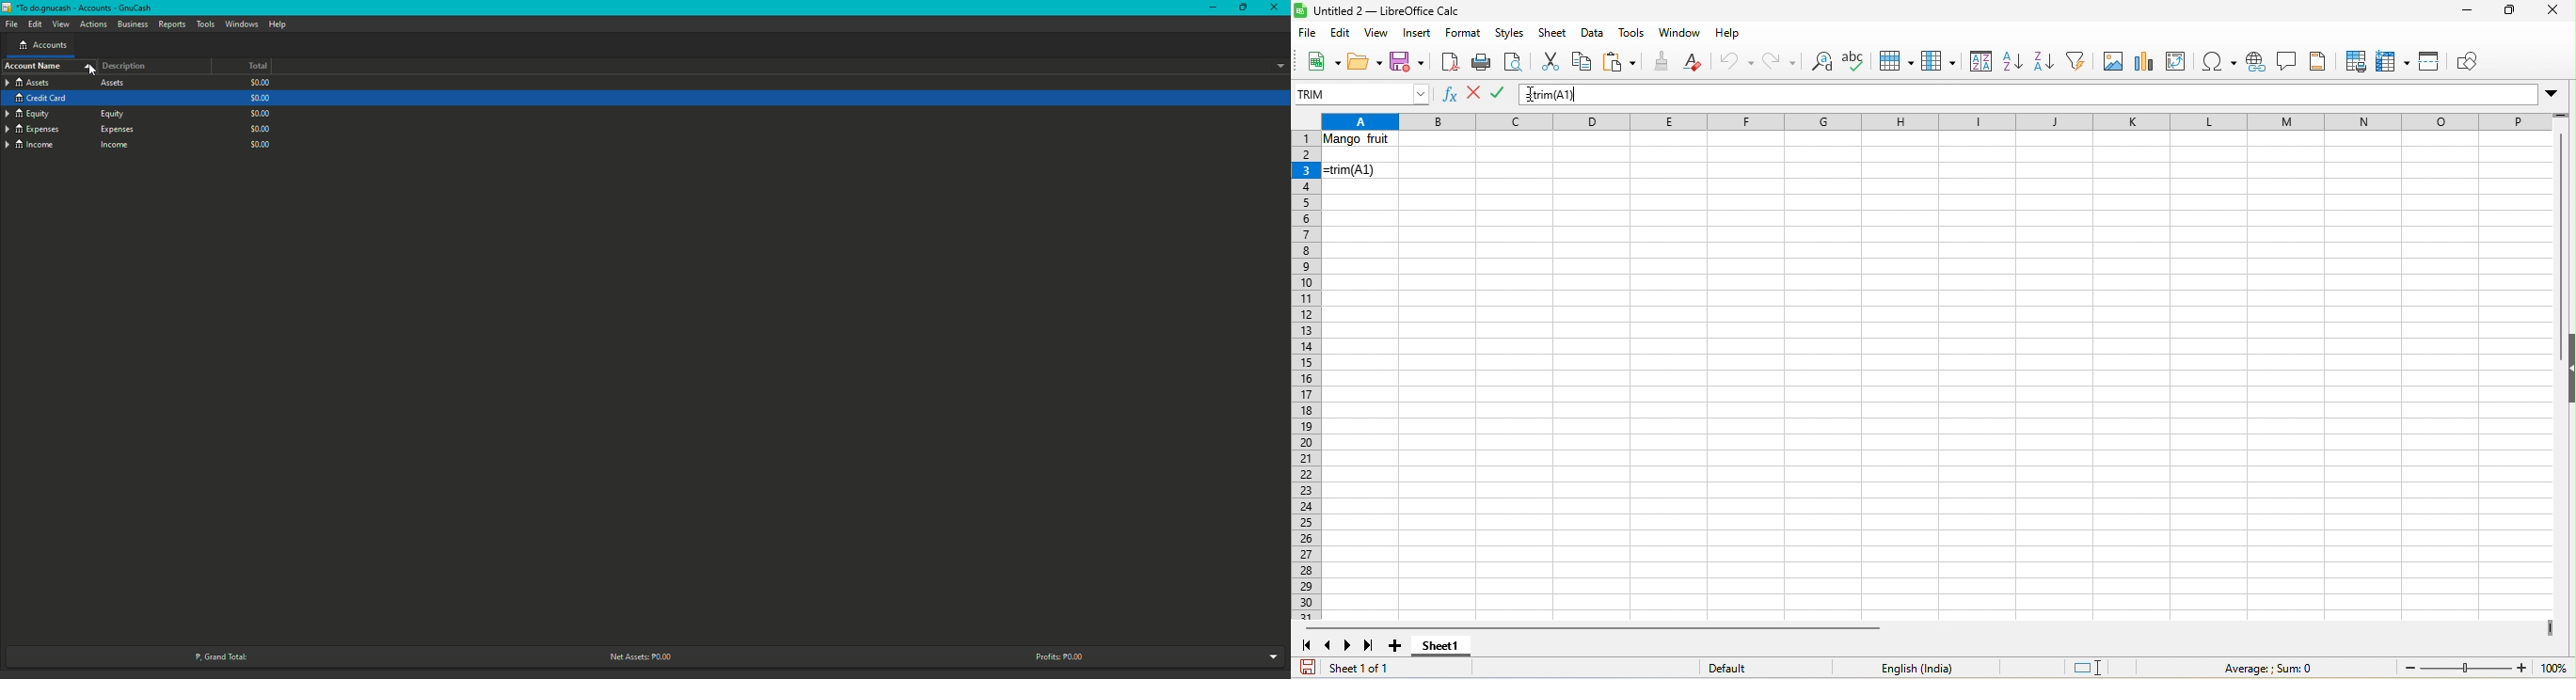 This screenshot has width=2576, height=700. Describe the element at coordinates (1418, 34) in the screenshot. I see `insert` at that location.